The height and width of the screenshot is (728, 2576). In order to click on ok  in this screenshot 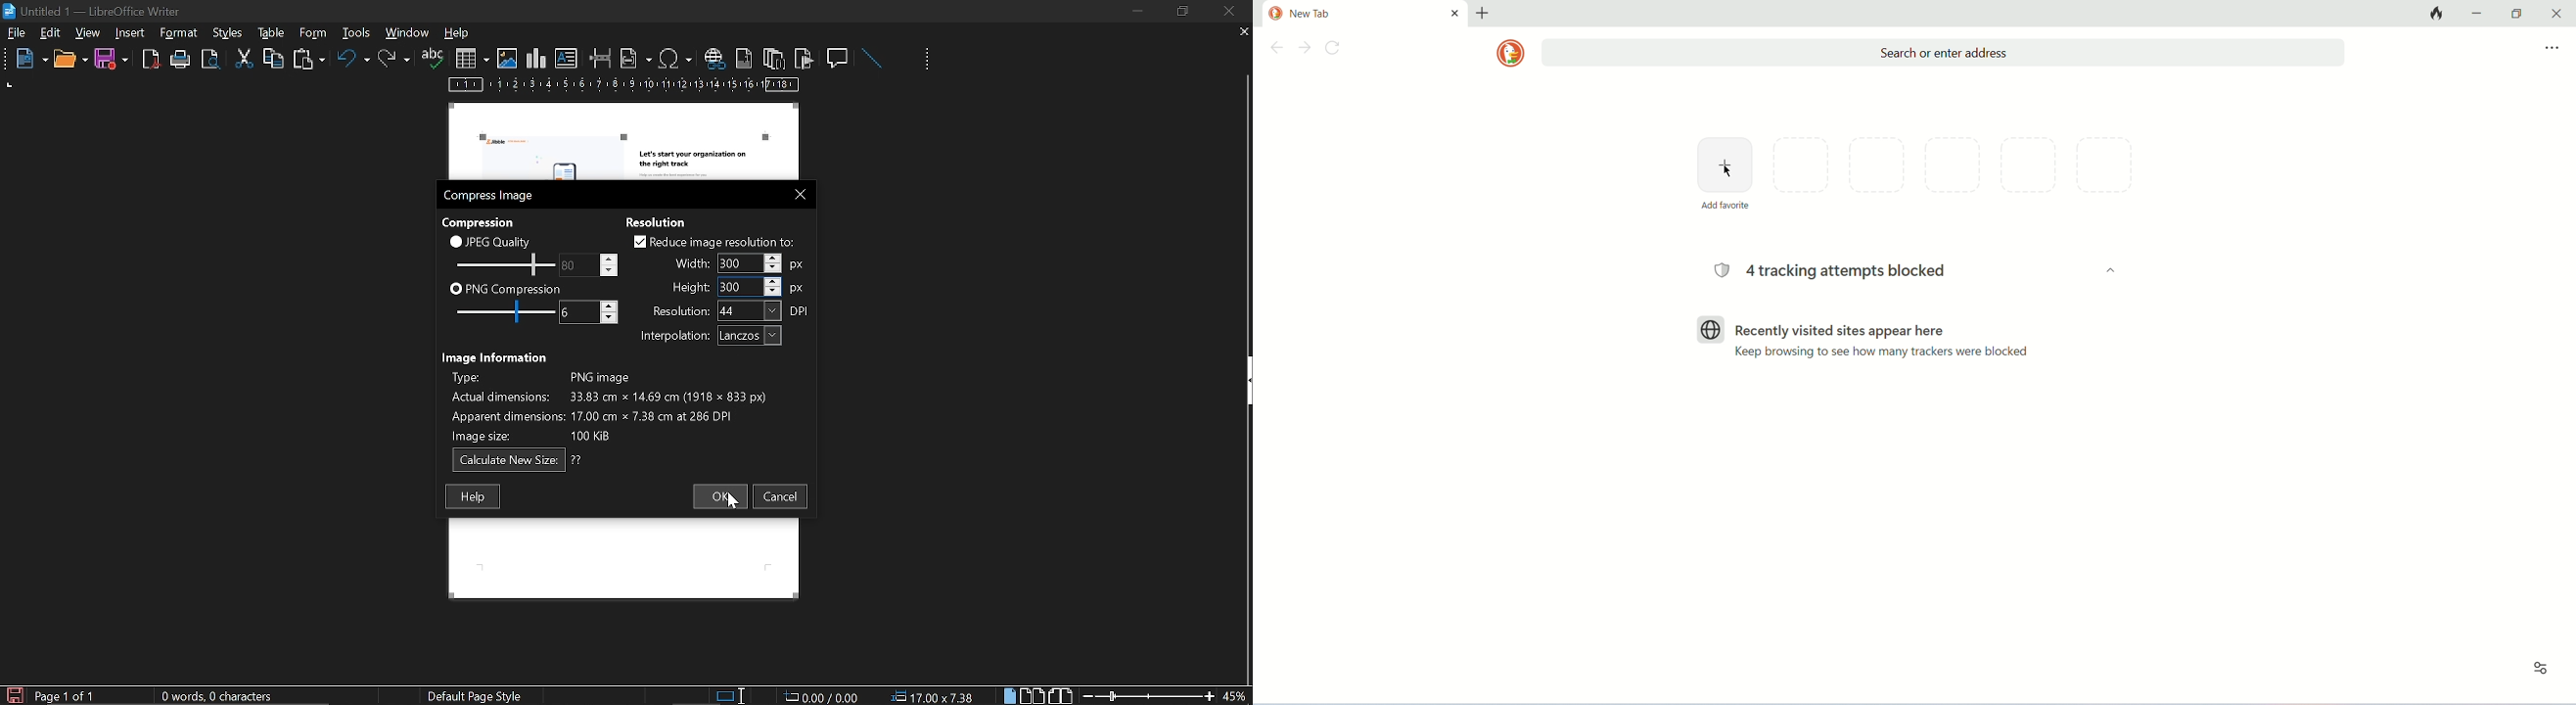, I will do `click(716, 496)`.